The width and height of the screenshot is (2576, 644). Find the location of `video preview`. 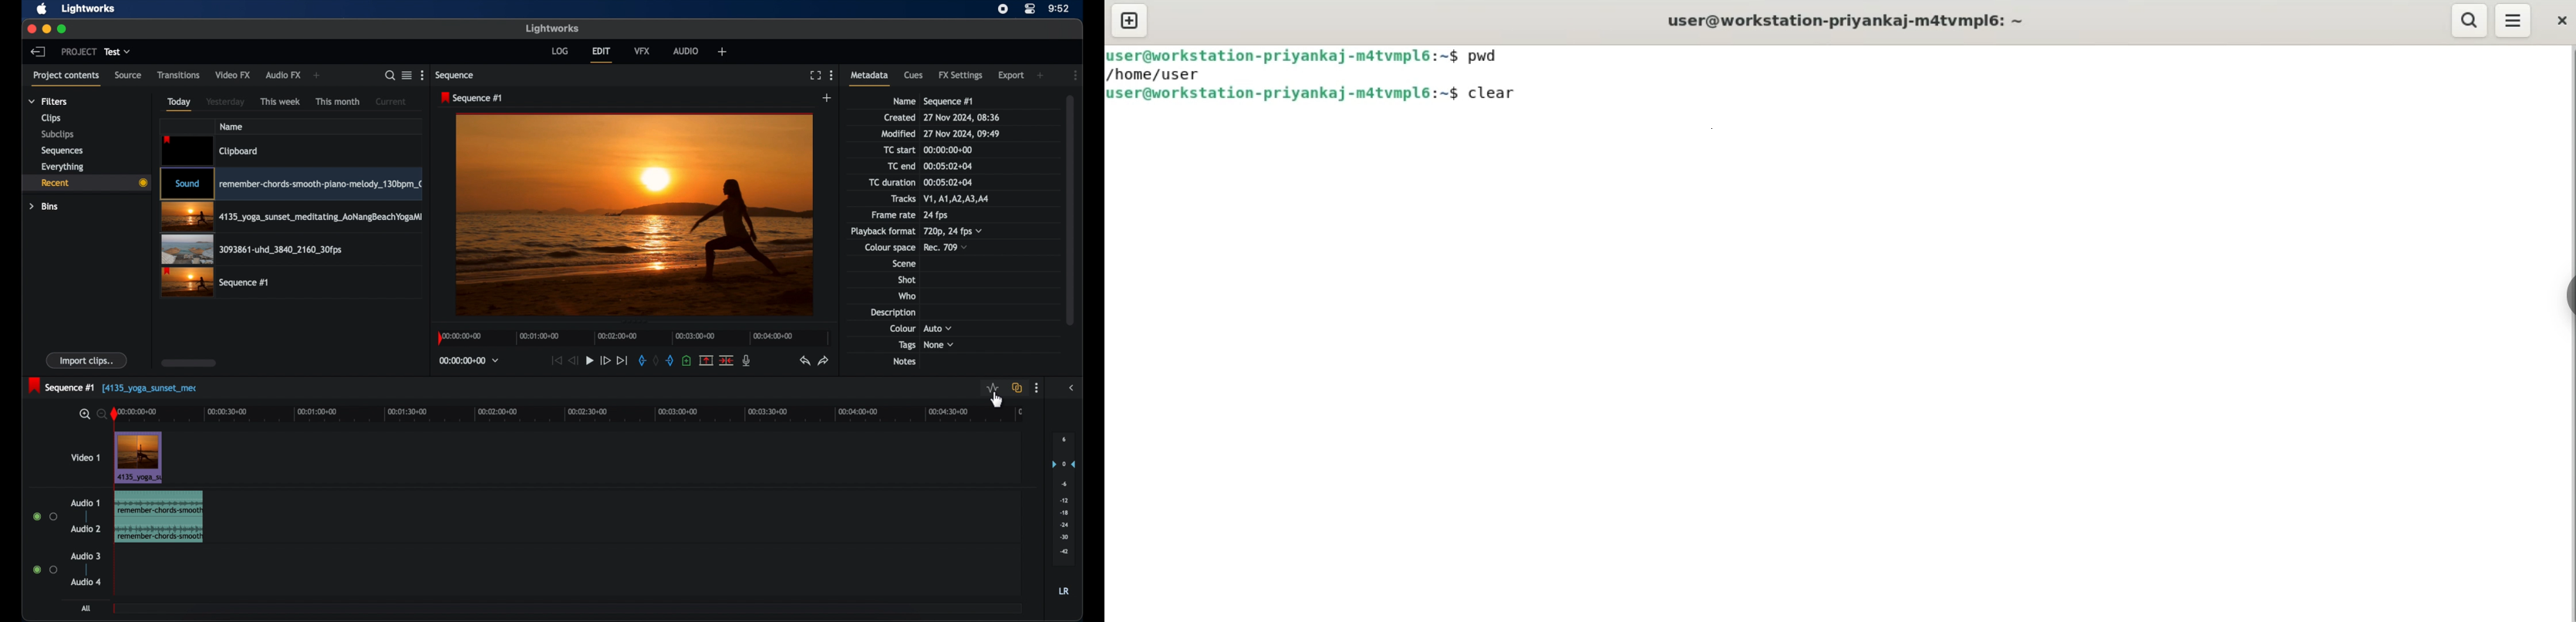

video preview is located at coordinates (635, 214).